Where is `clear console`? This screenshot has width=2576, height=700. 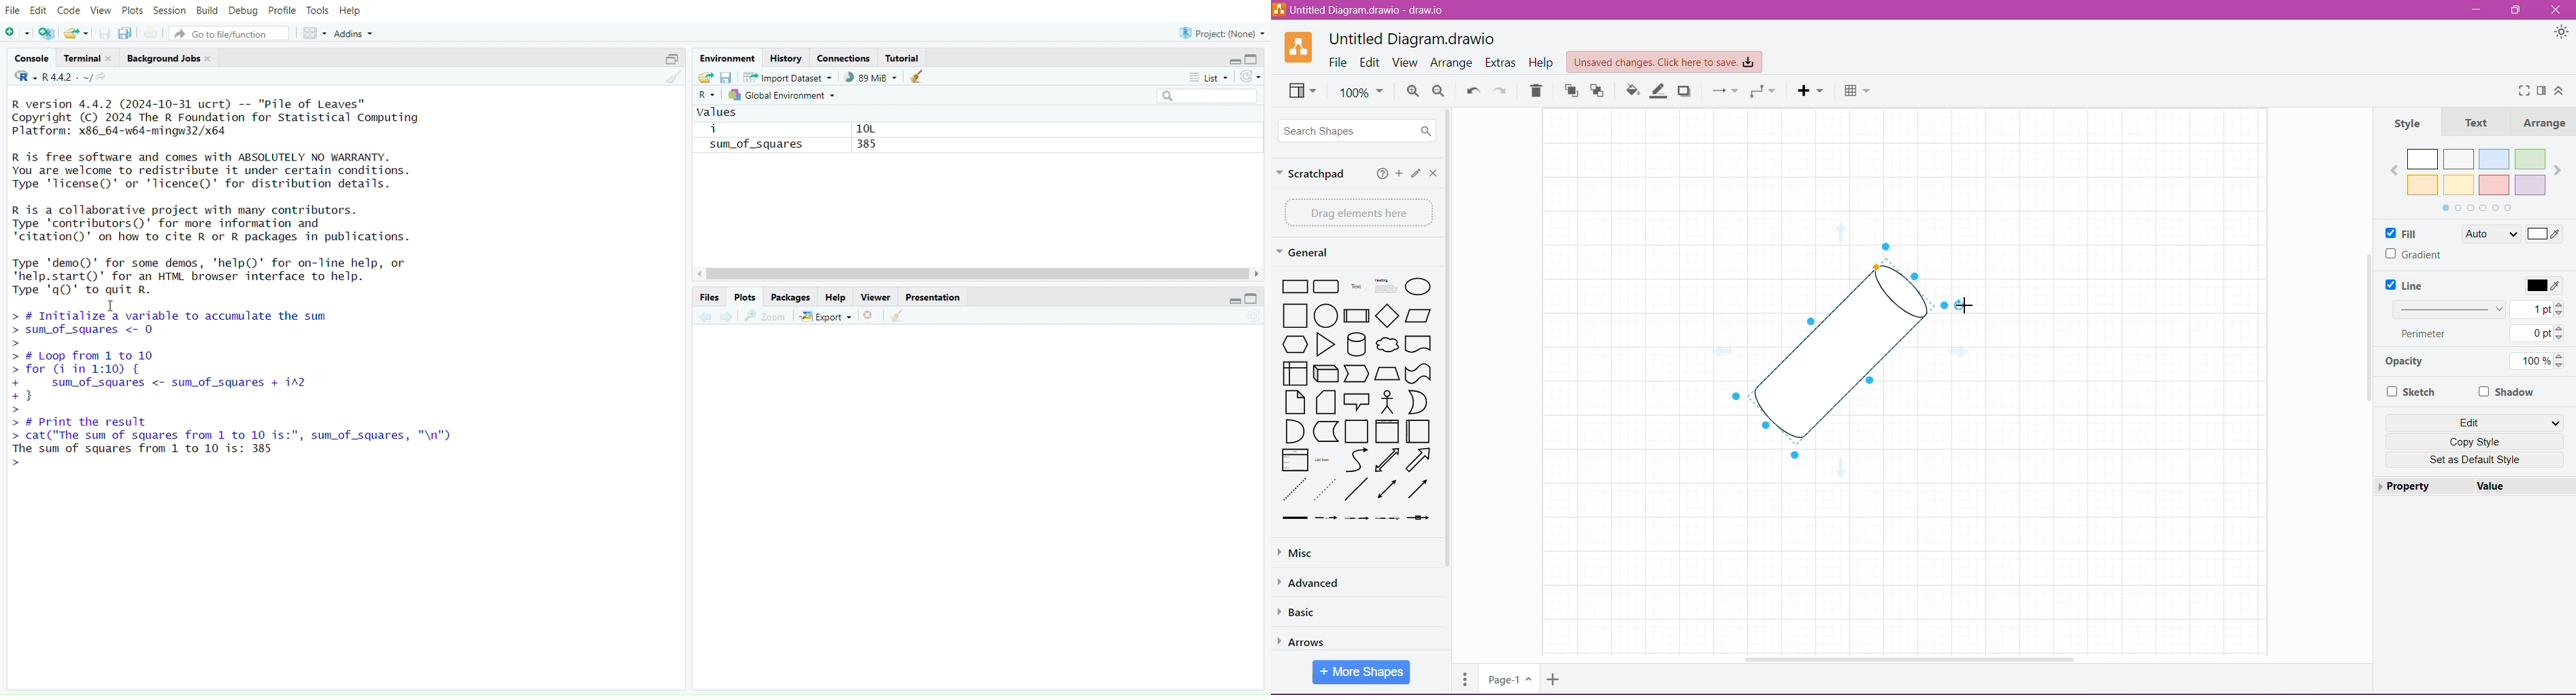
clear console is located at coordinates (669, 77).